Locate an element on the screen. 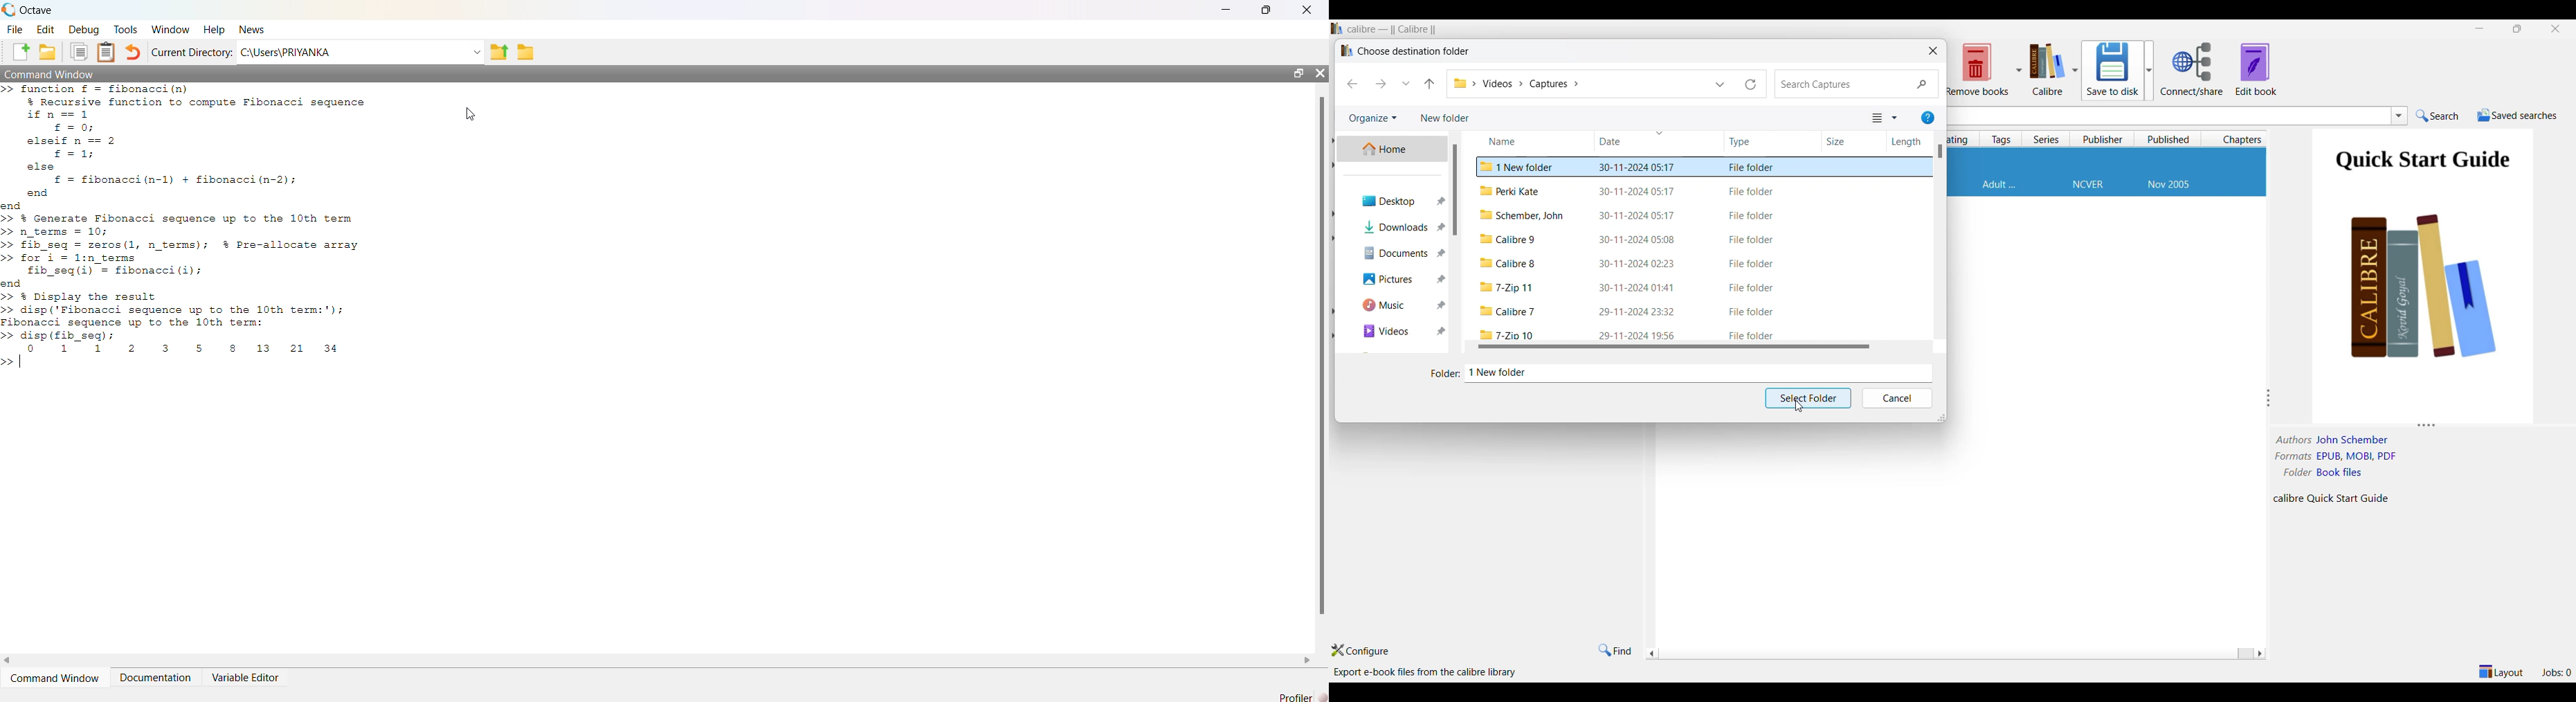 This screenshot has height=728, width=2576. Book details is located at coordinates (2341, 469).